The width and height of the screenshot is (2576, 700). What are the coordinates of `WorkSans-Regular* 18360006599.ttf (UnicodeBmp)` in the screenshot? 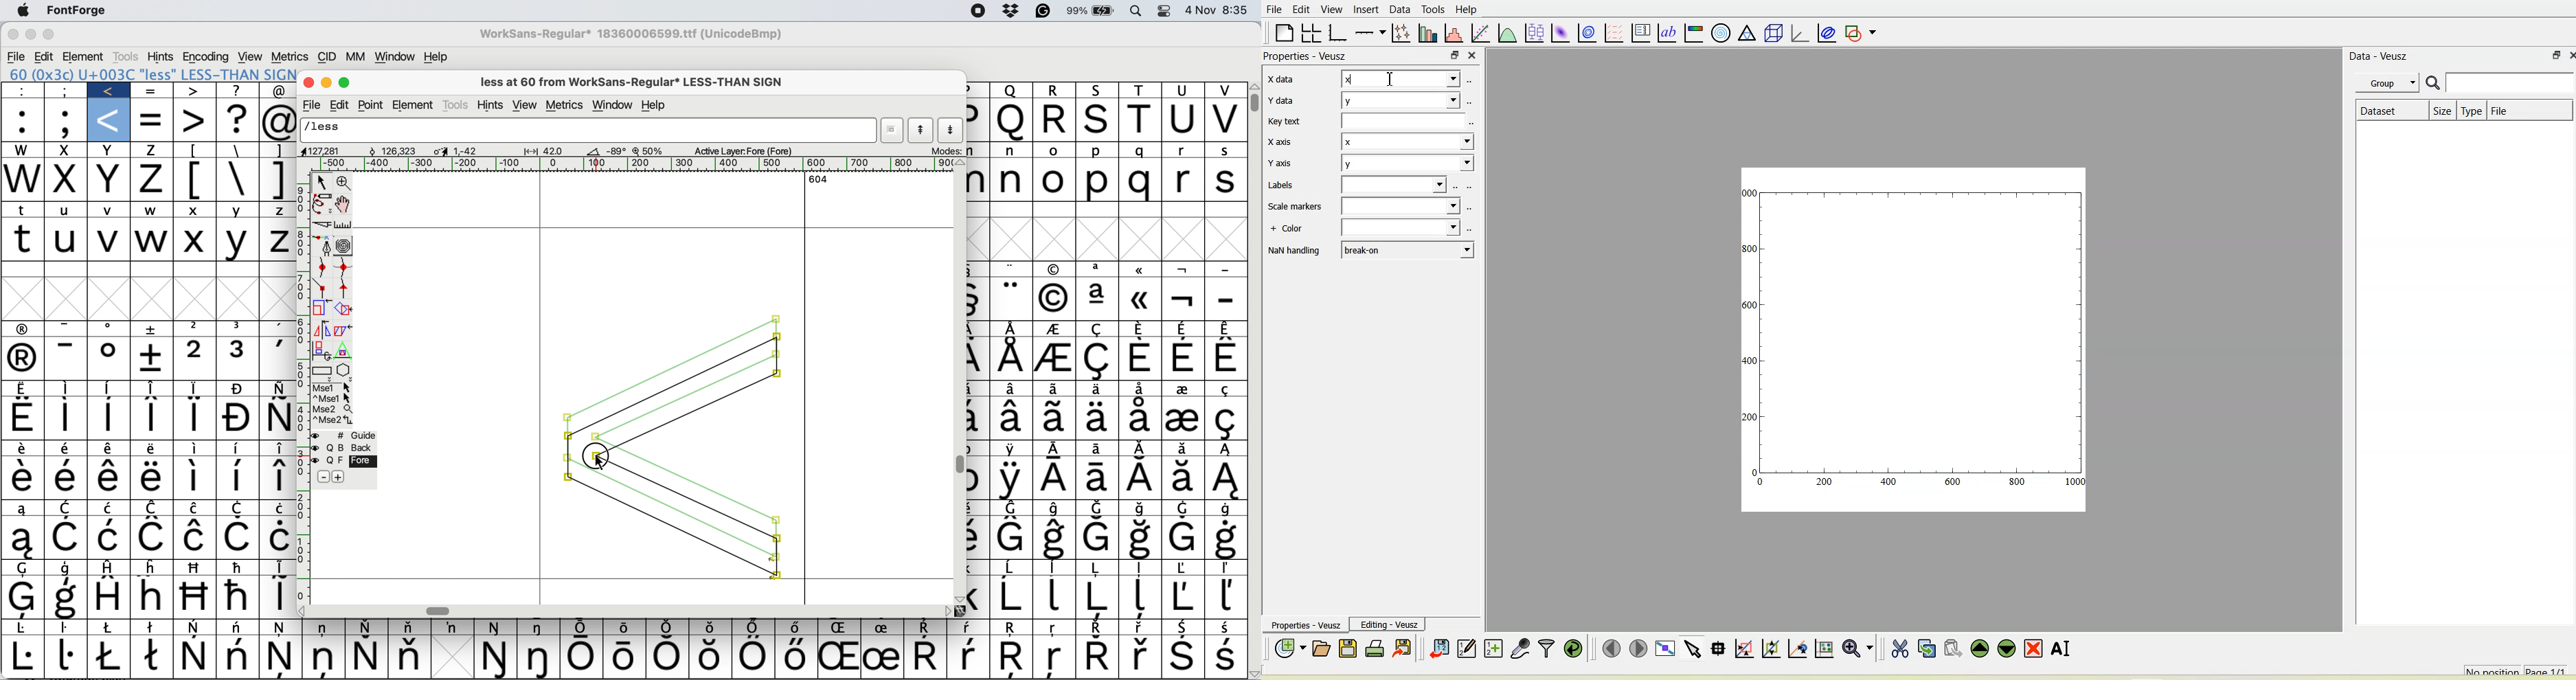 It's located at (634, 34).